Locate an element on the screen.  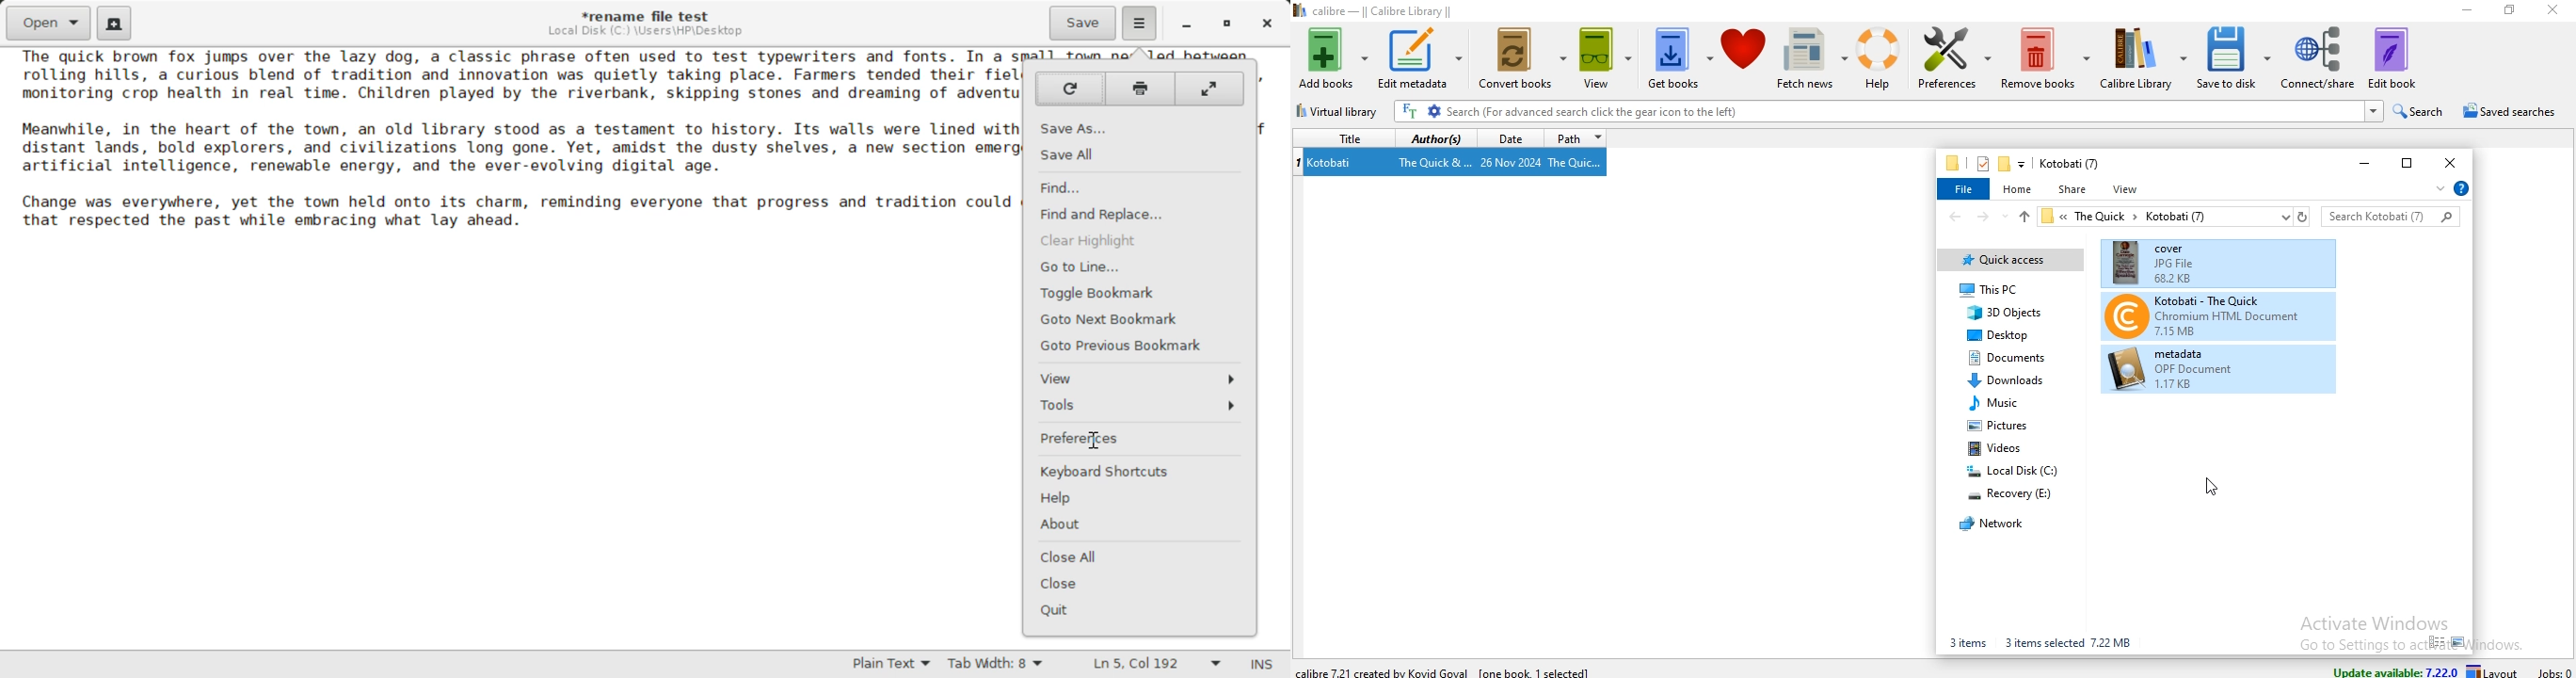
 is located at coordinates (1140, 405).